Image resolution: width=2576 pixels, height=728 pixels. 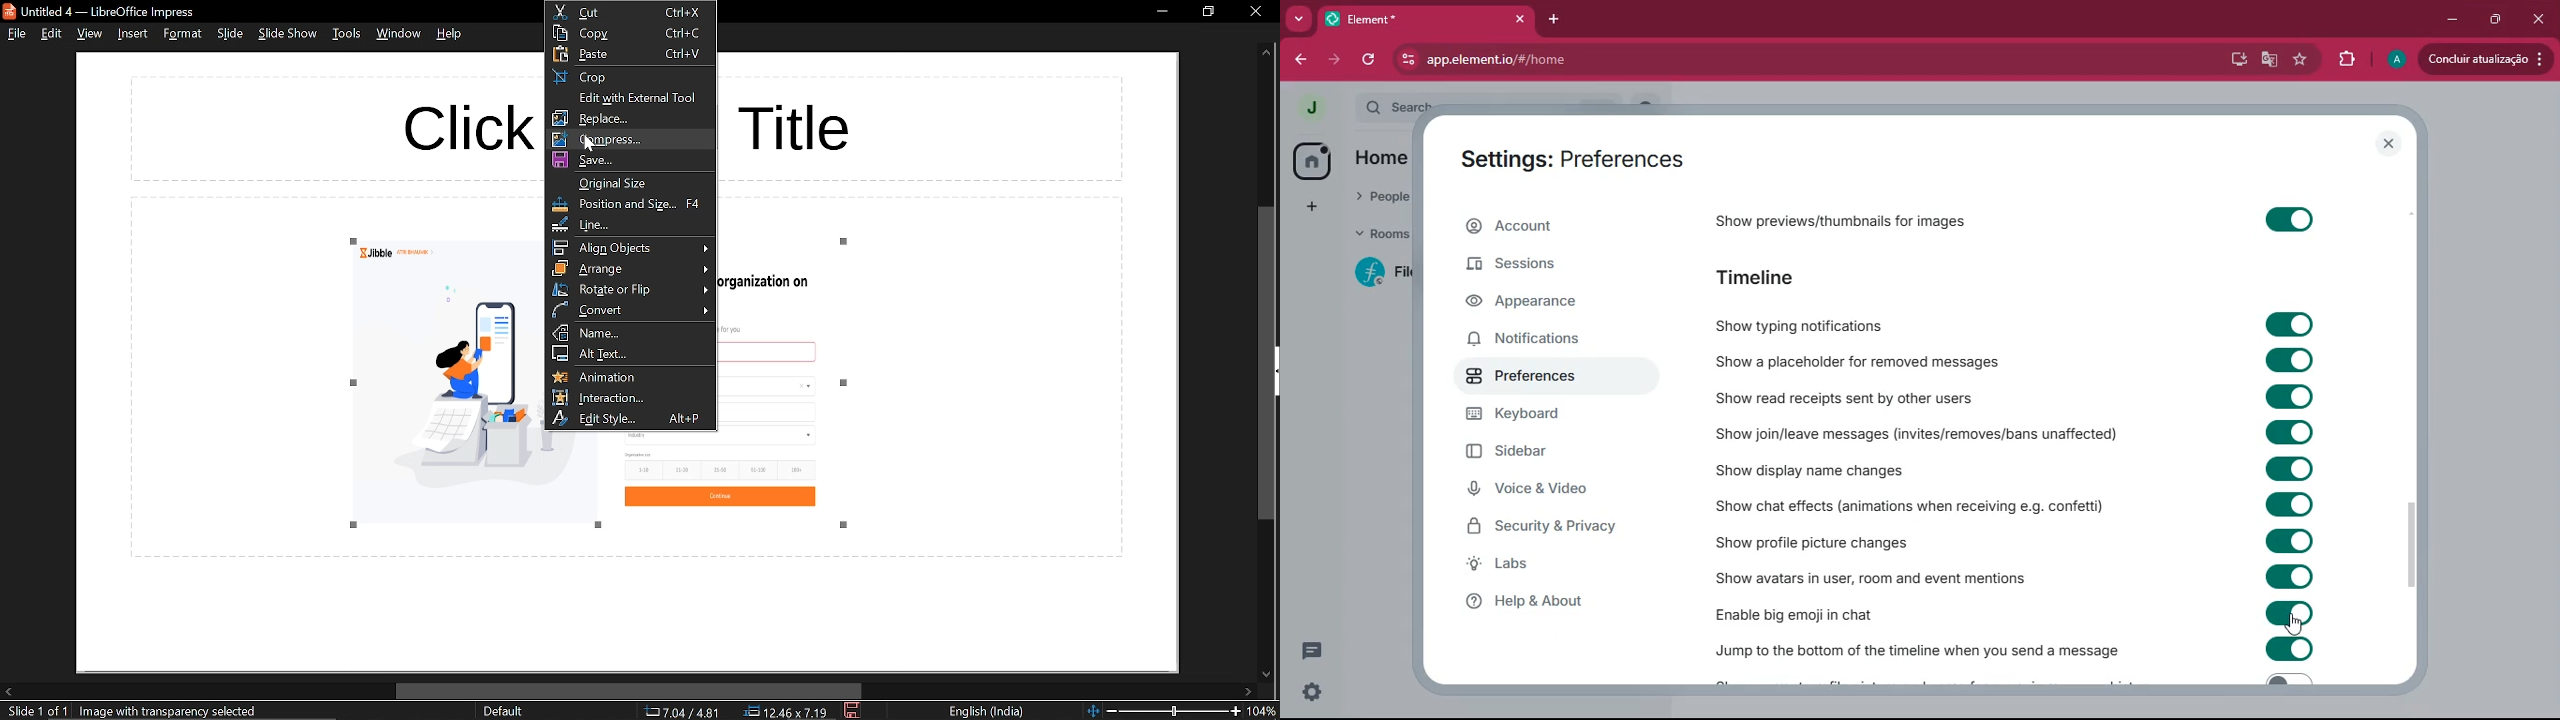 What do you see at coordinates (2346, 57) in the screenshot?
I see `extensions` at bounding box center [2346, 57].